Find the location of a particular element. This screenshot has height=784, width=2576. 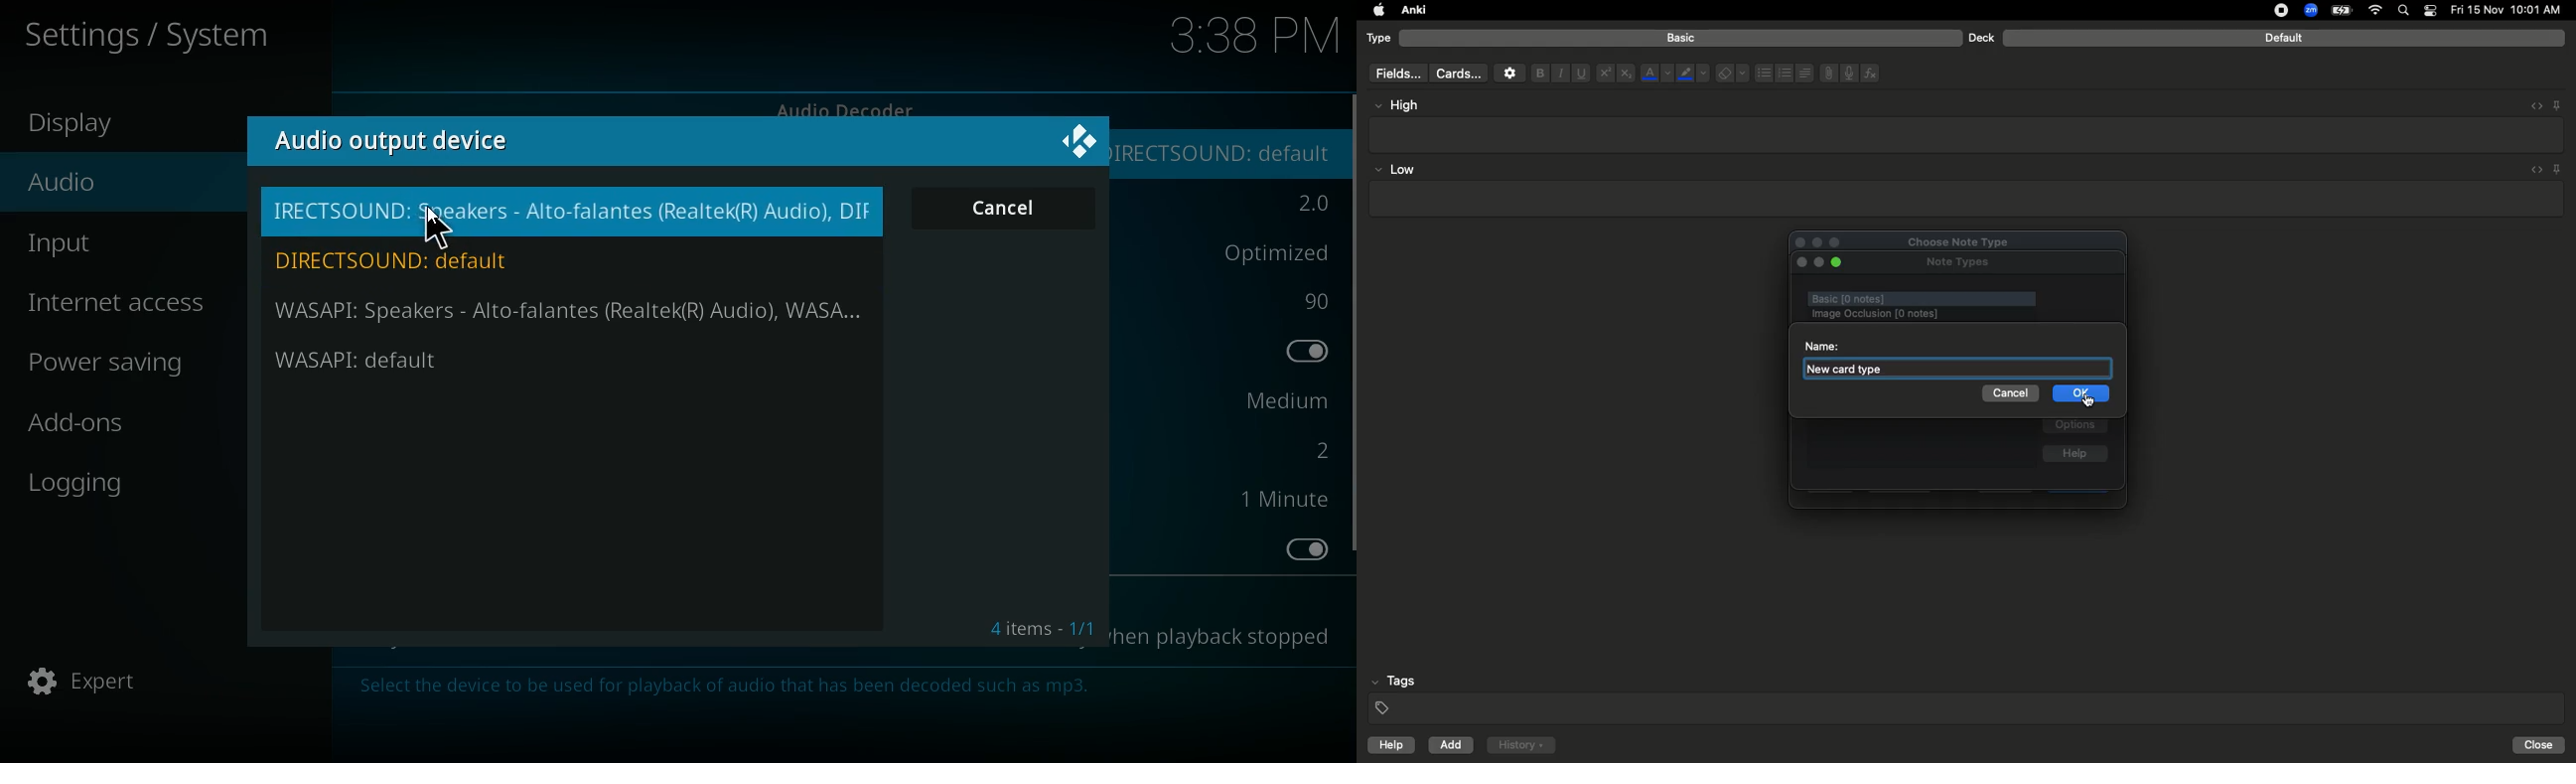

input is located at coordinates (140, 243).